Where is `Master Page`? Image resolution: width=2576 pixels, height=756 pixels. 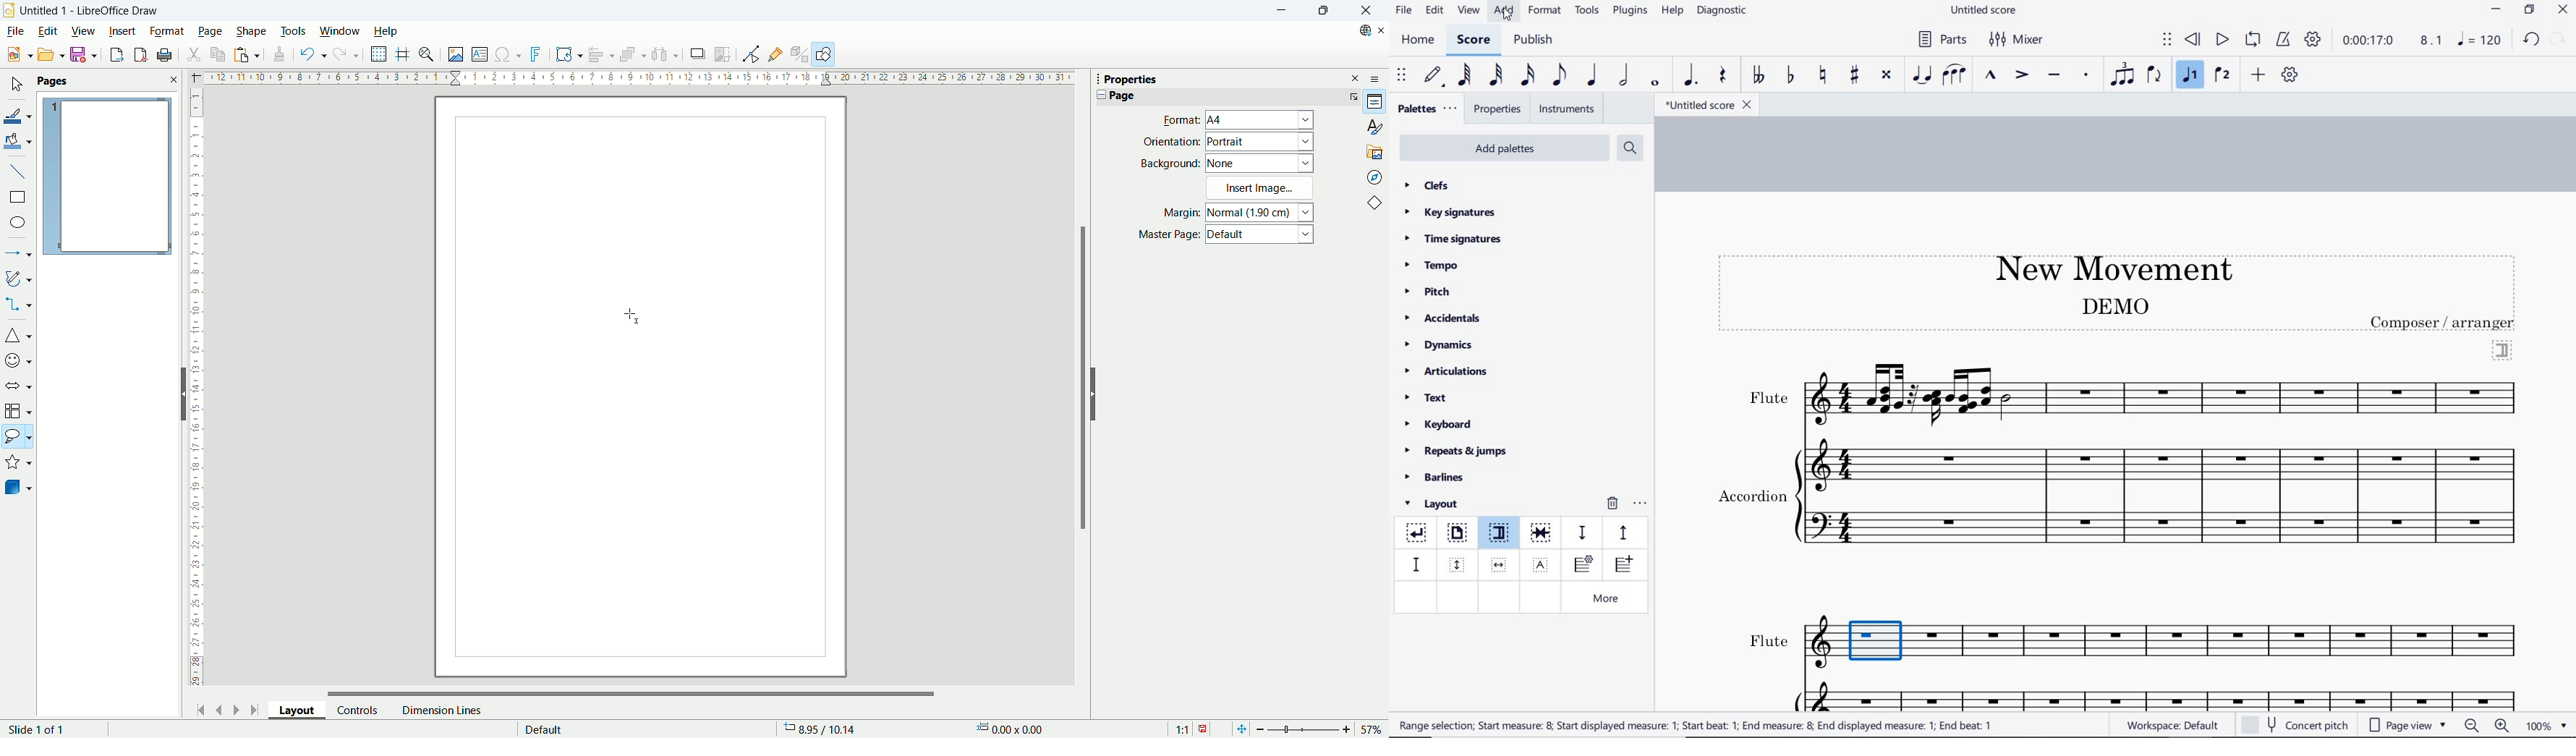 Master Page is located at coordinates (1169, 235).